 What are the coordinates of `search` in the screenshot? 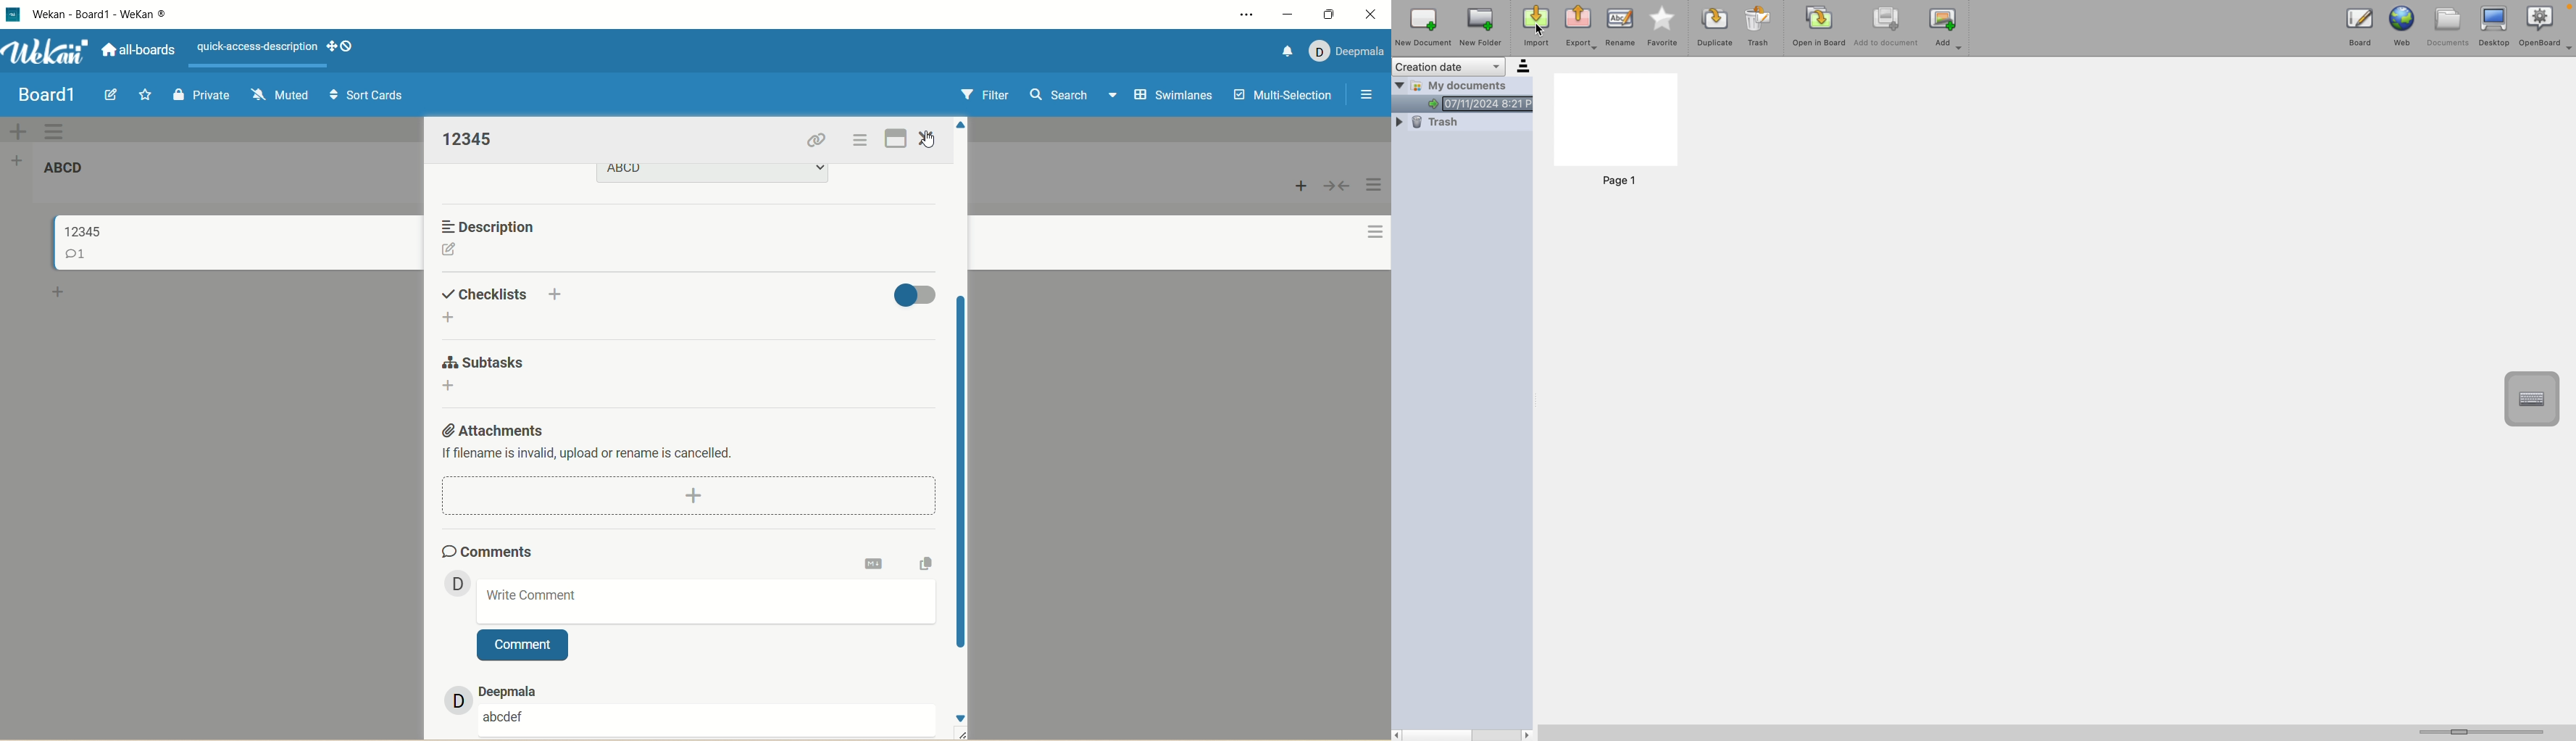 It's located at (1073, 96).